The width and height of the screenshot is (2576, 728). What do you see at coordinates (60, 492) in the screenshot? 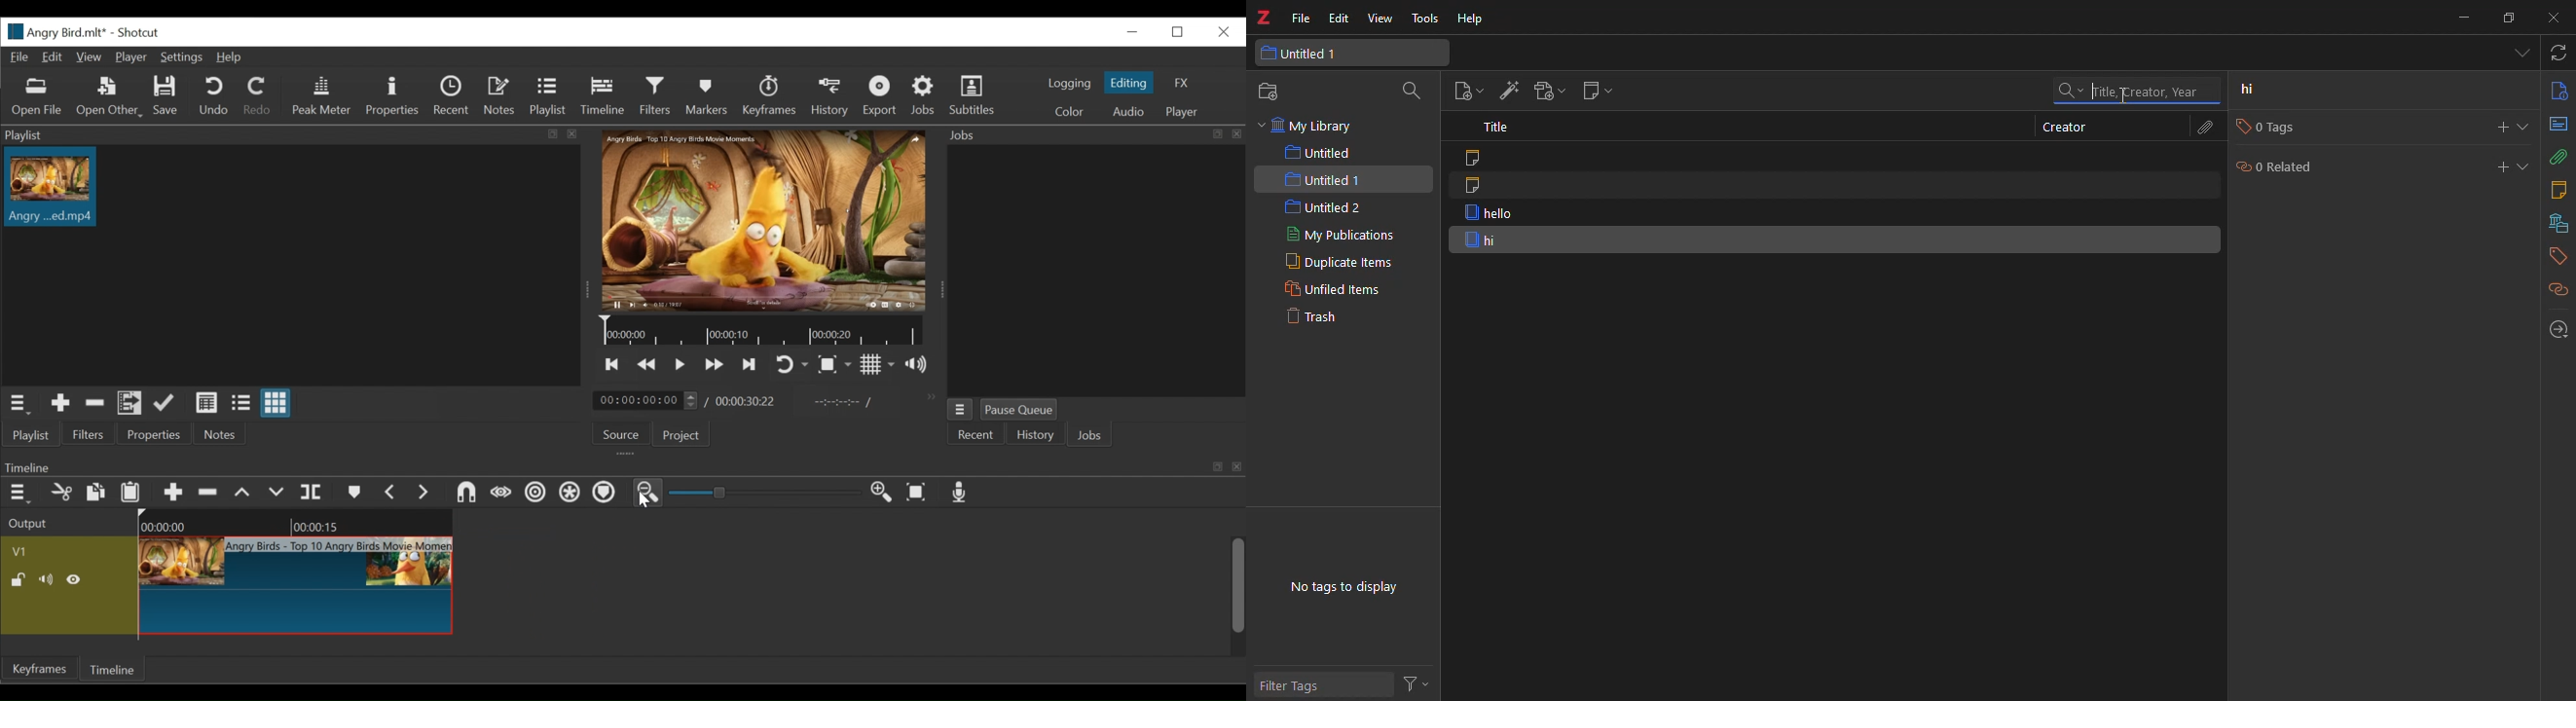
I see `Cut` at bounding box center [60, 492].